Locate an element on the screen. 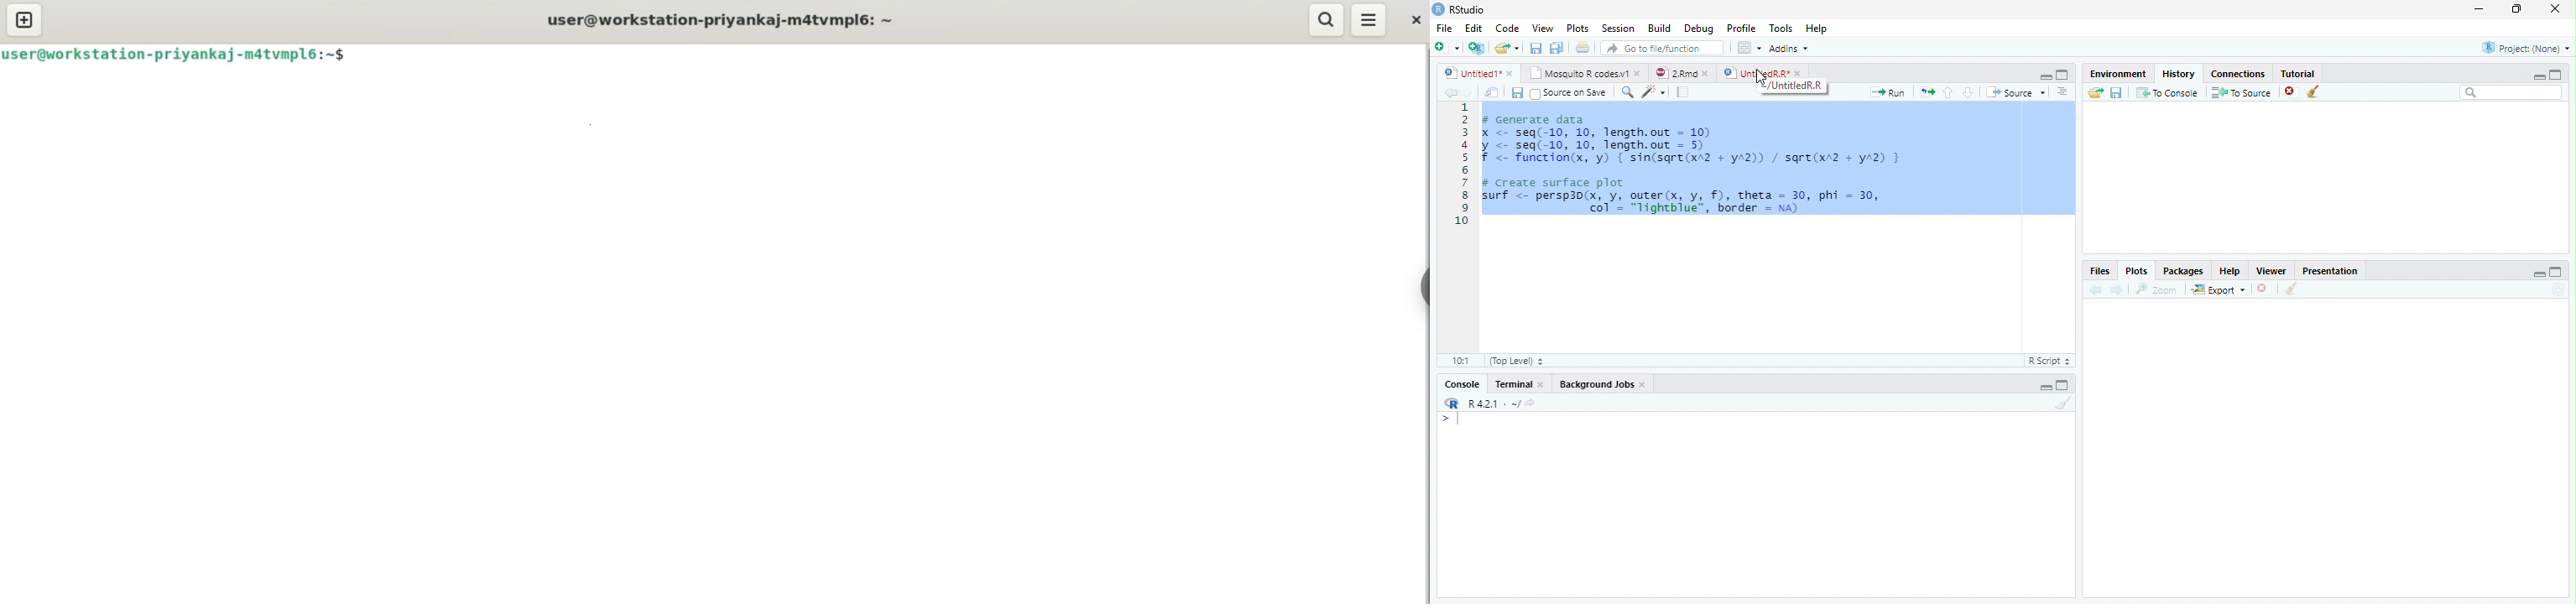 The width and height of the screenshot is (2576, 616). Maximize is located at coordinates (2062, 387).